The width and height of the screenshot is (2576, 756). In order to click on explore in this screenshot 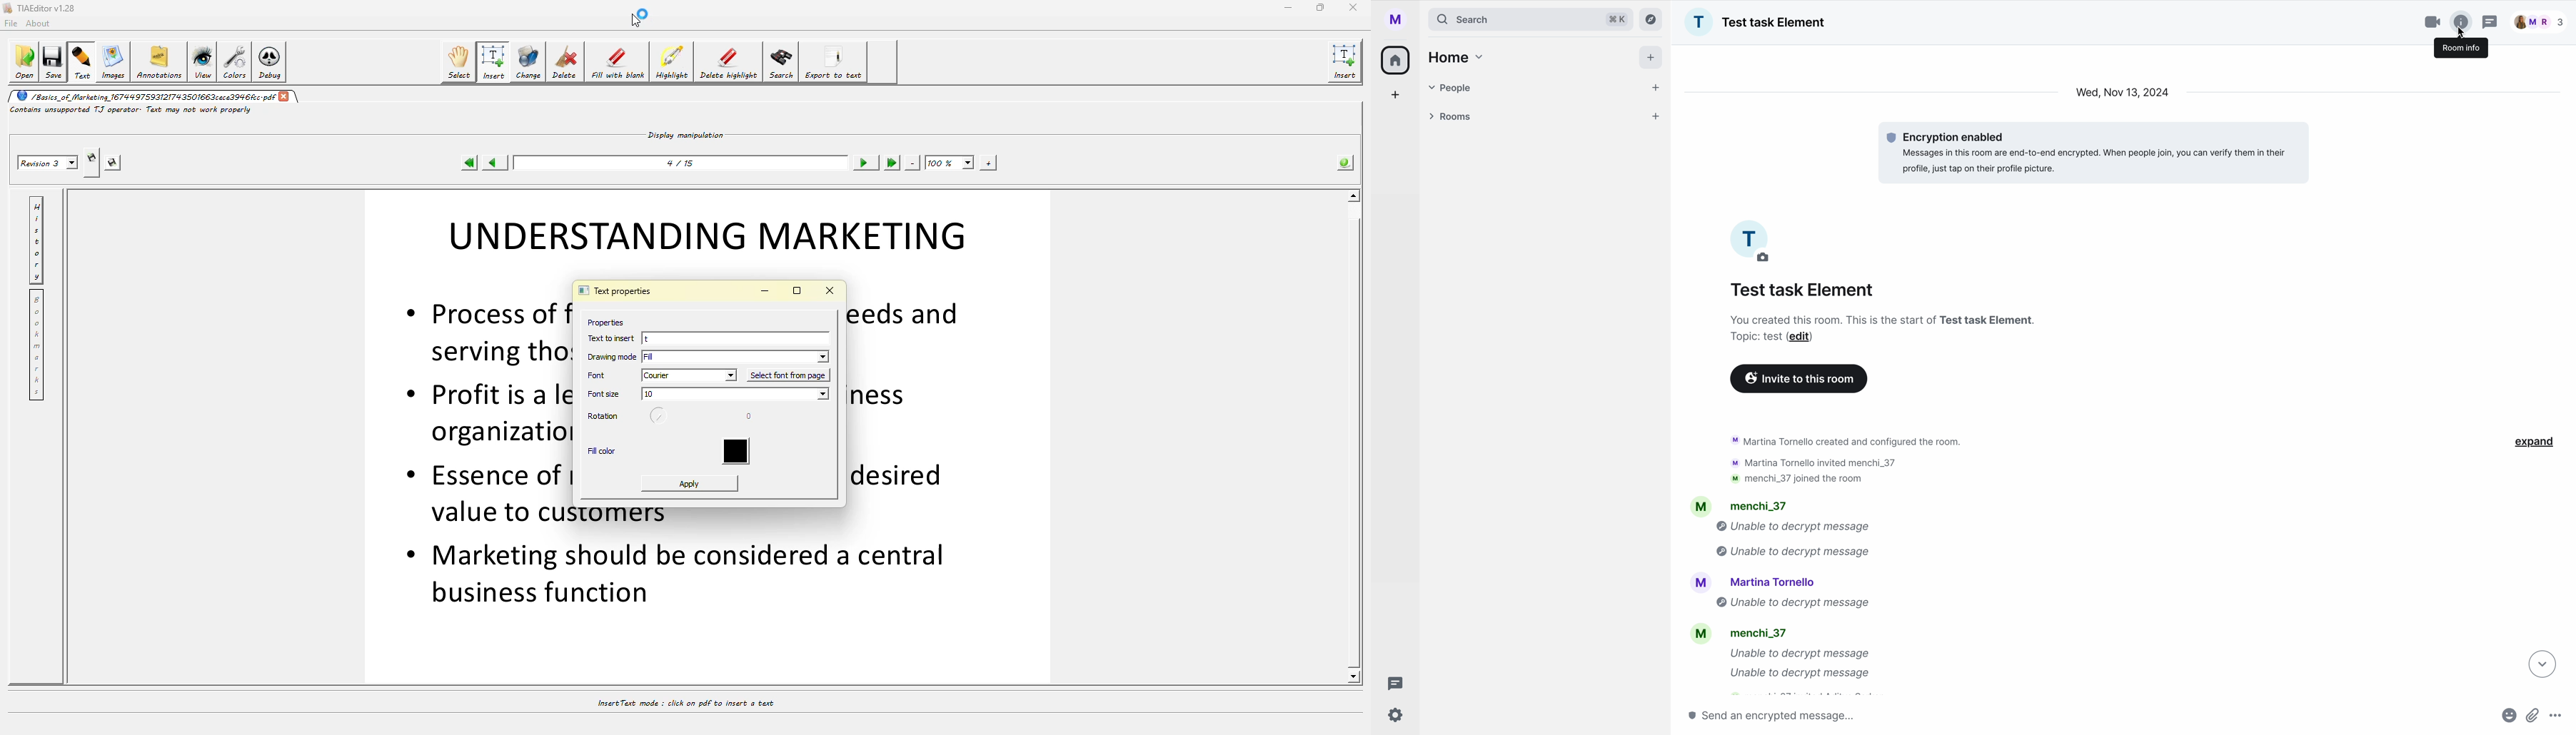, I will do `click(1651, 20)`.